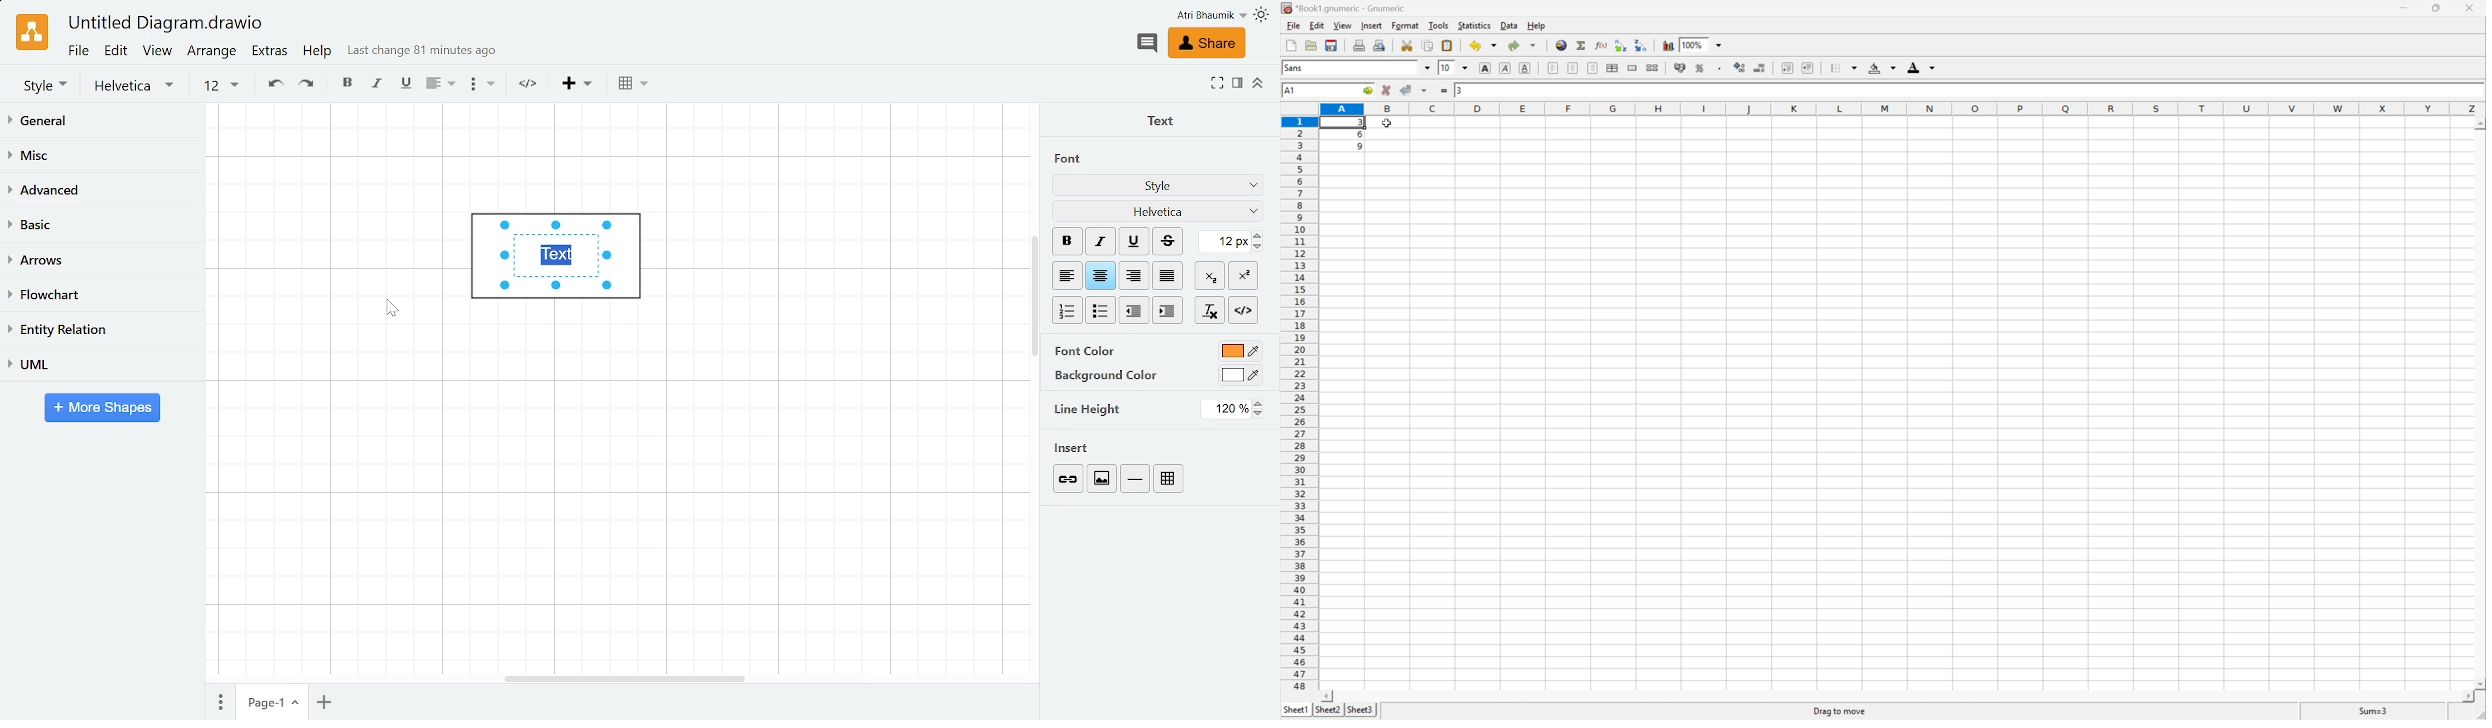 The image size is (2492, 728). I want to click on Sort the selected region in descending order based on the first column selected, so click(1619, 44).